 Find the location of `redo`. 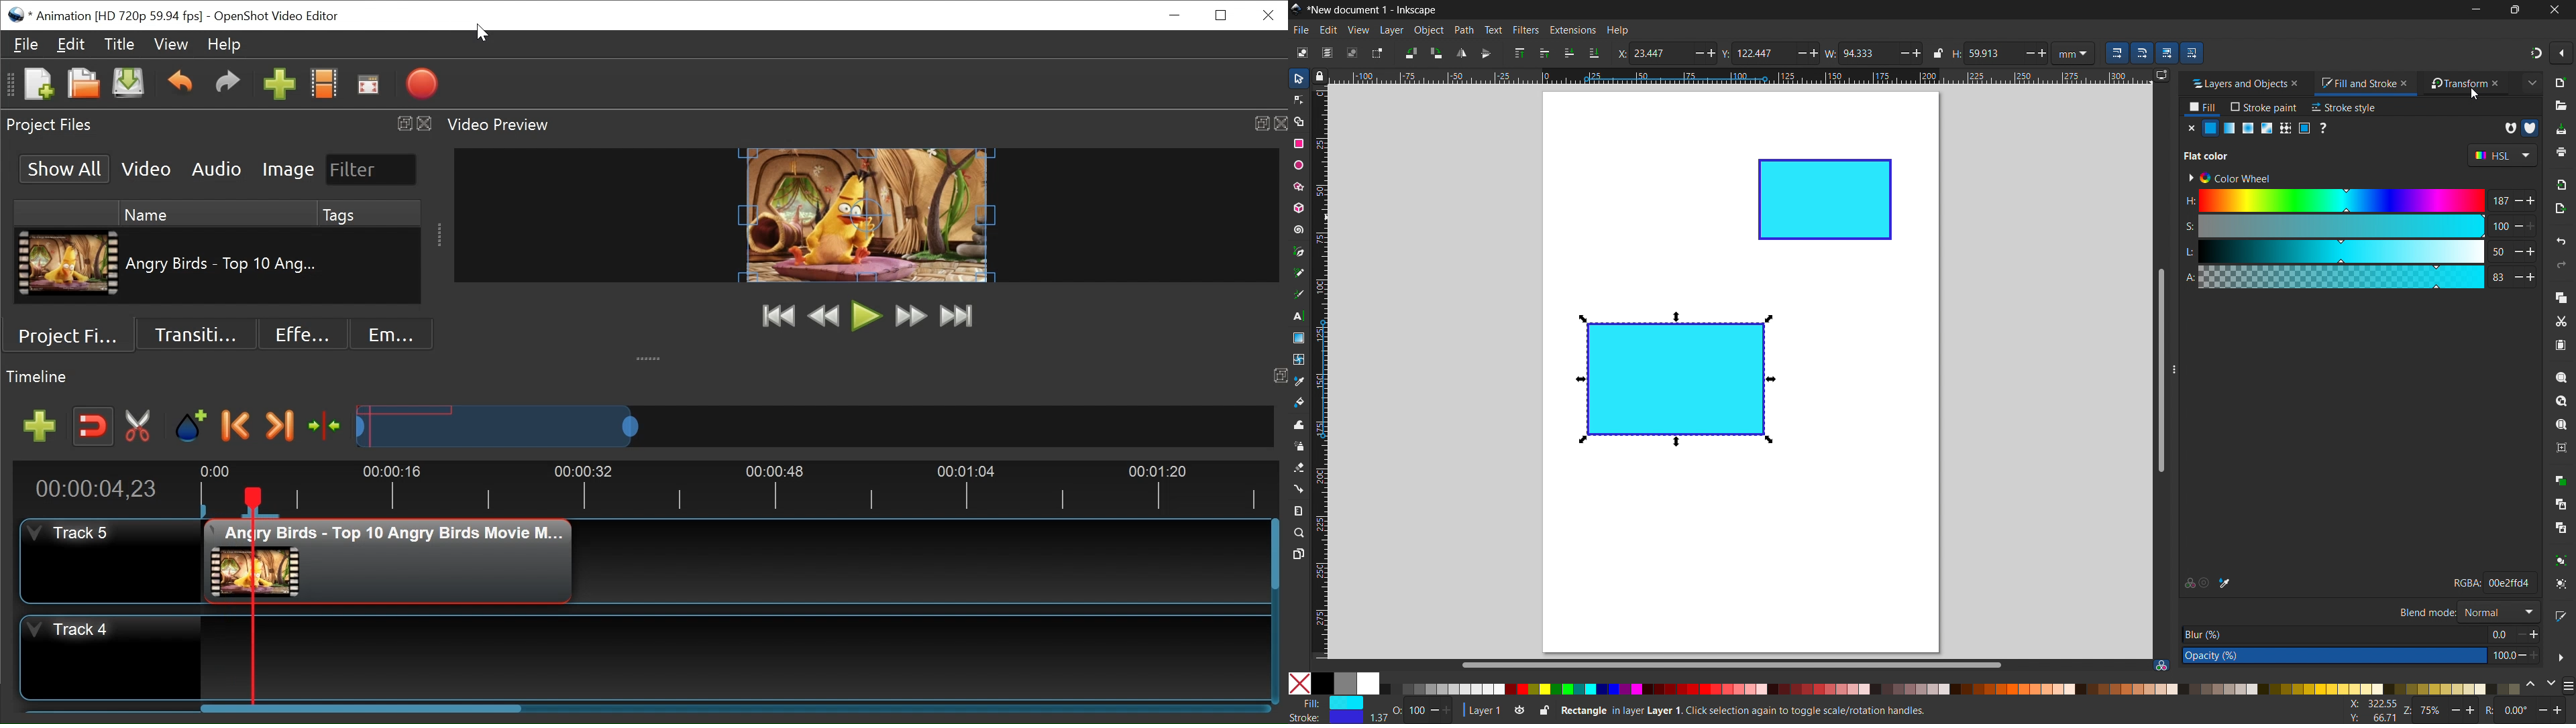

redo is located at coordinates (2561, 265).